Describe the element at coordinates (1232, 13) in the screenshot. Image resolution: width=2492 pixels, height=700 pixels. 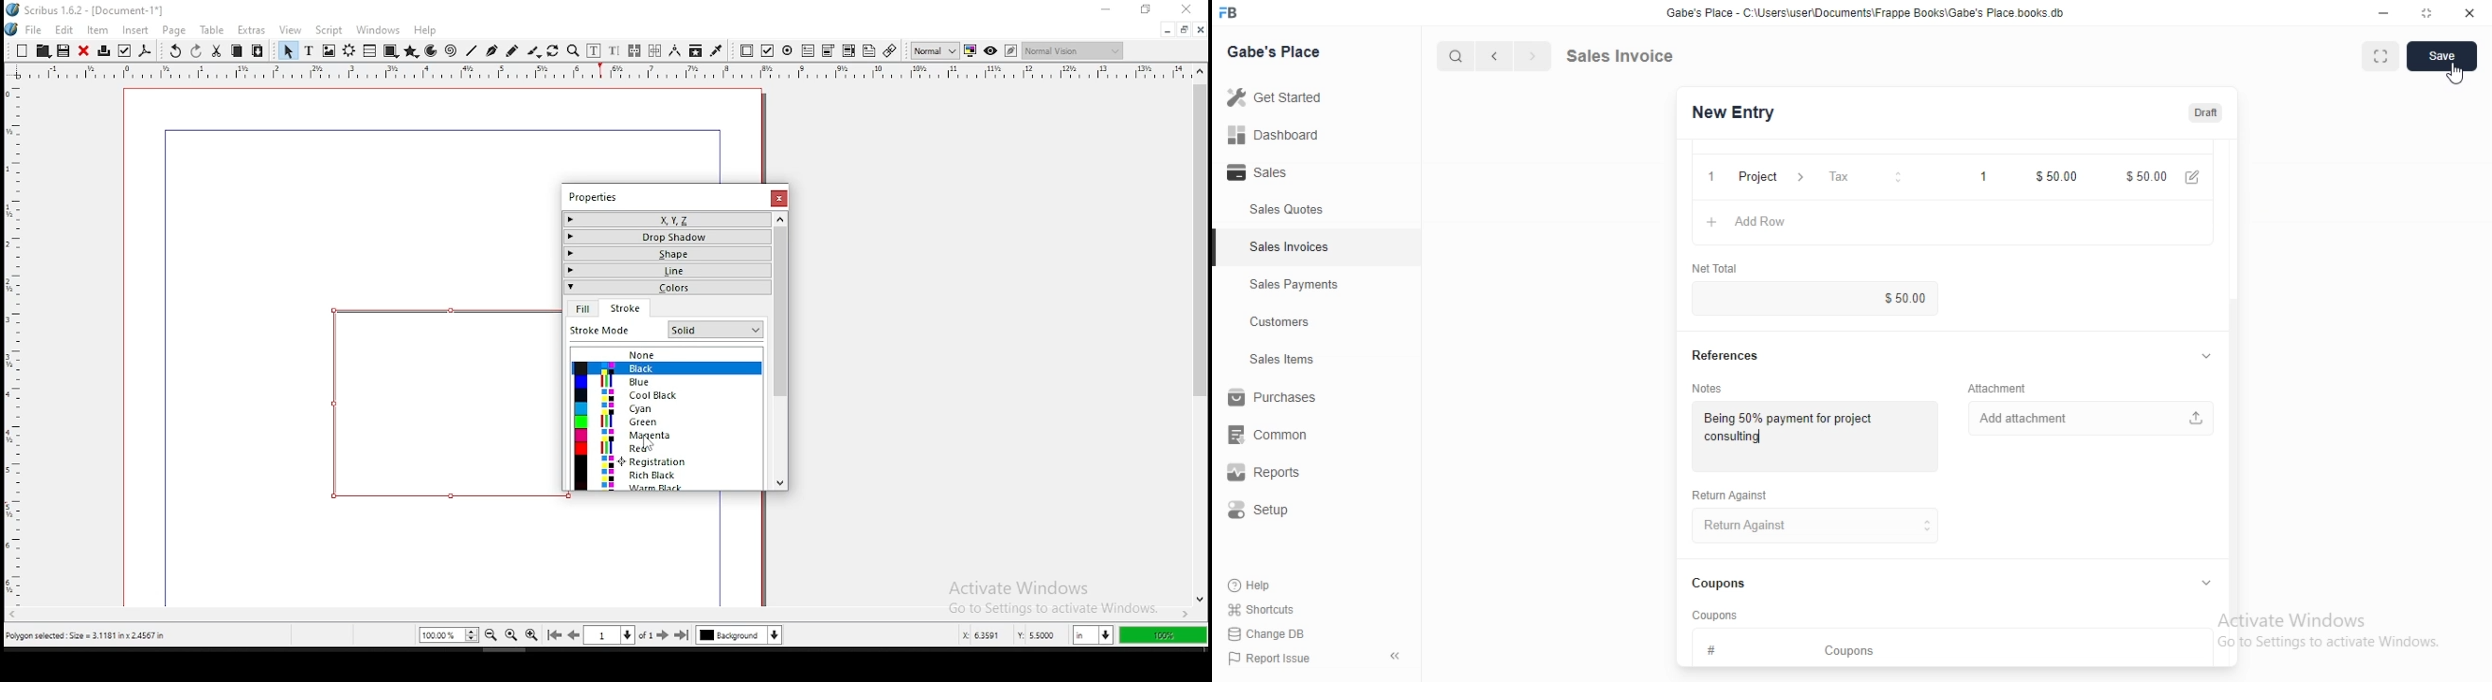
I see `FB logo` at that location.